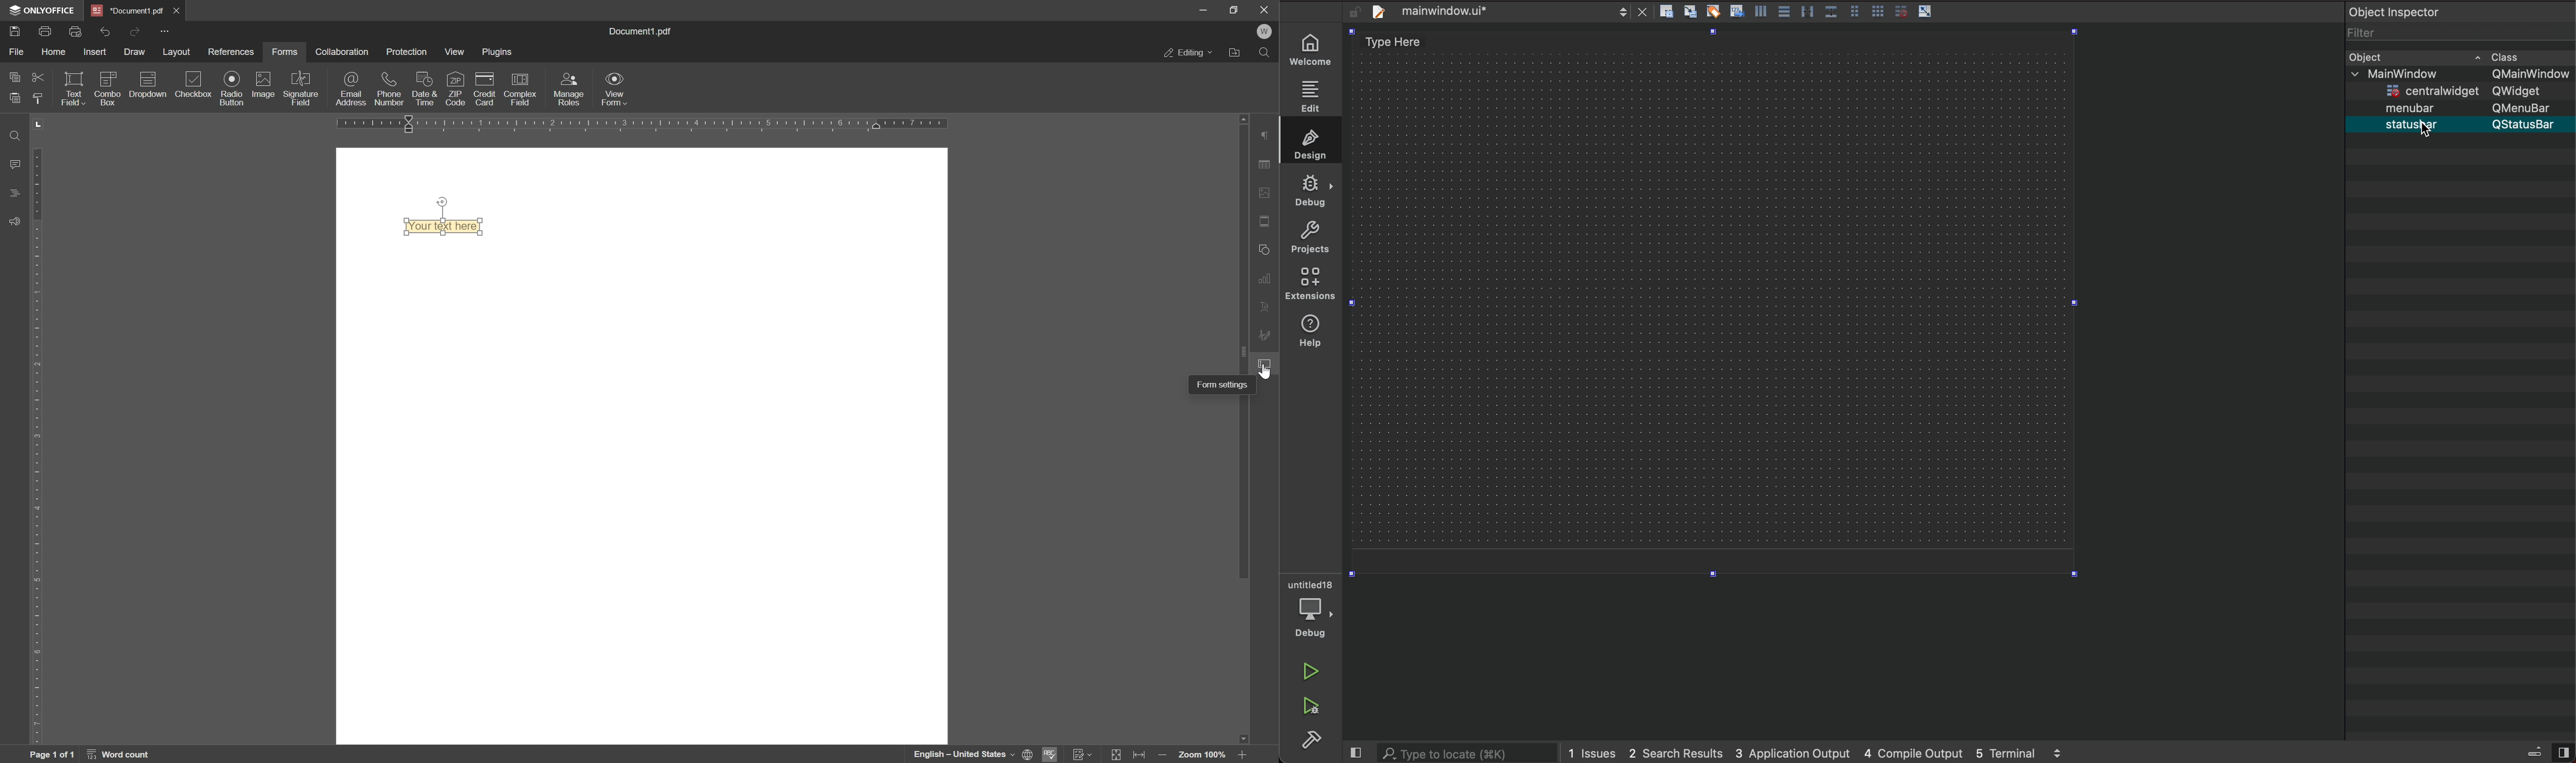 This screenshot has height=784, width=2576. What do you see at coordinates (1352, 11) in the screenshot?
I see `unlocked` at bounding box center [1352, 11].